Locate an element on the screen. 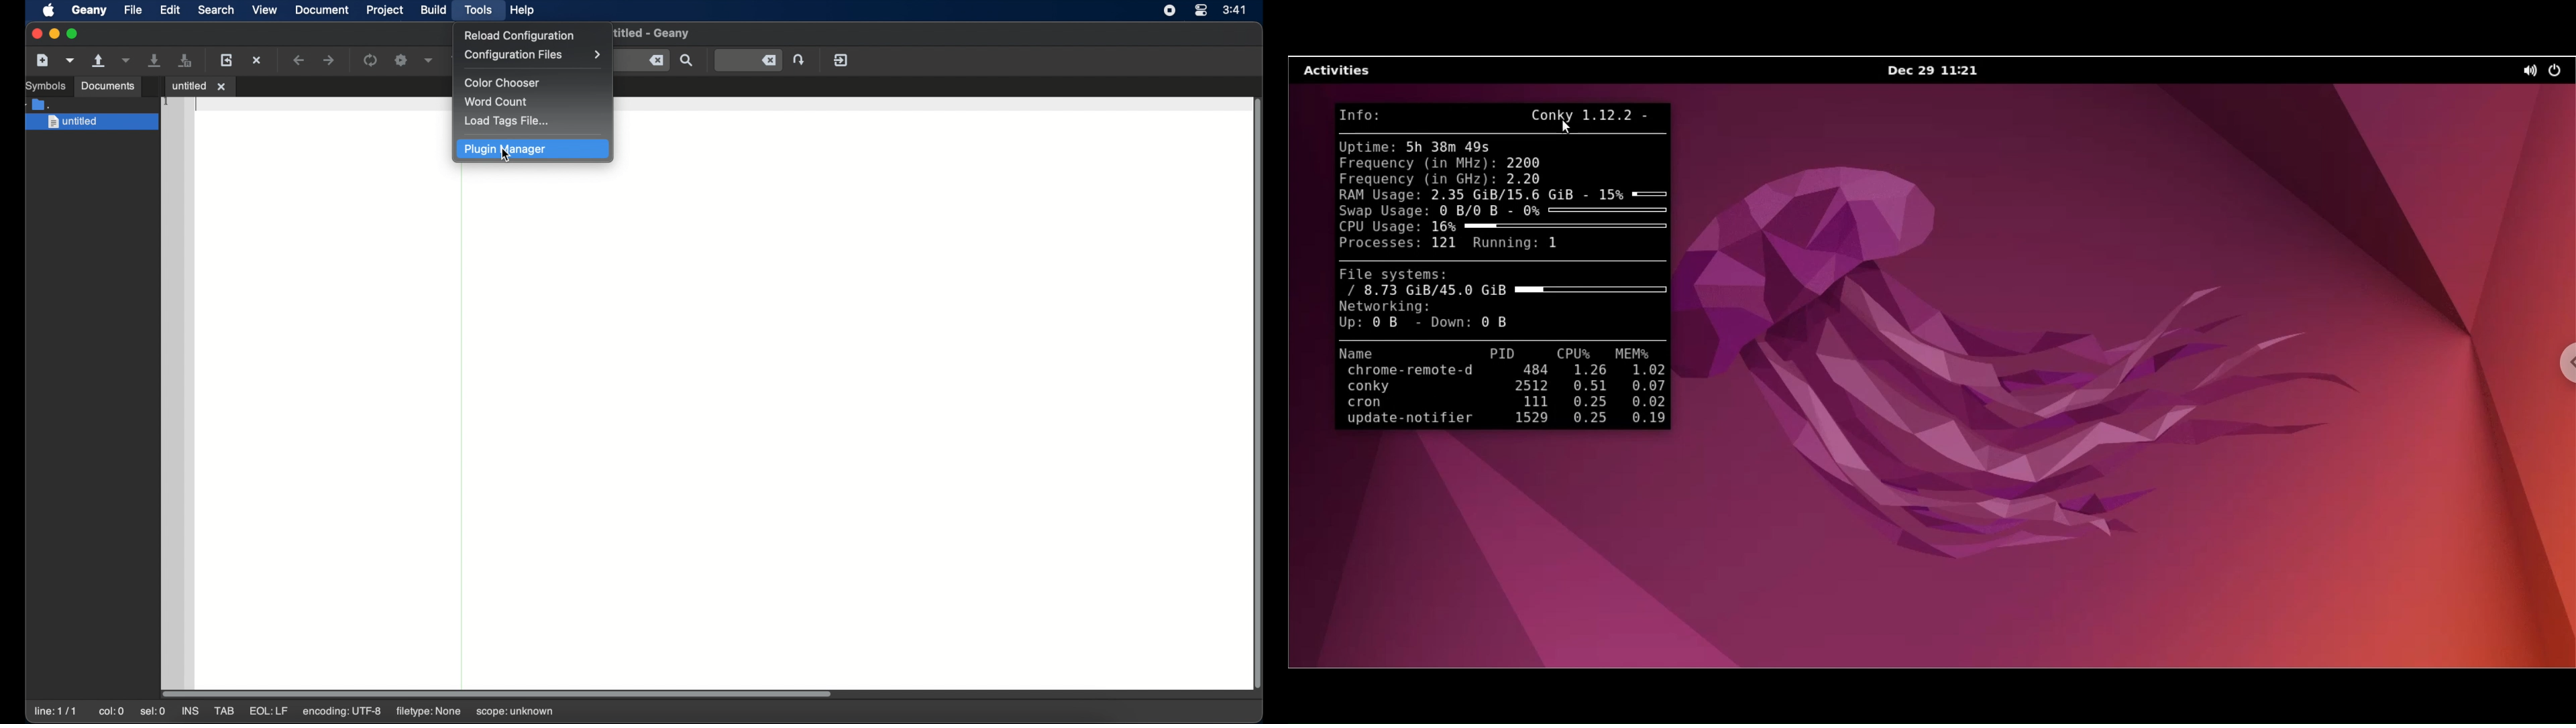 This screenshot has width=2576, height=728. edit is located at coordinates (170, 11).